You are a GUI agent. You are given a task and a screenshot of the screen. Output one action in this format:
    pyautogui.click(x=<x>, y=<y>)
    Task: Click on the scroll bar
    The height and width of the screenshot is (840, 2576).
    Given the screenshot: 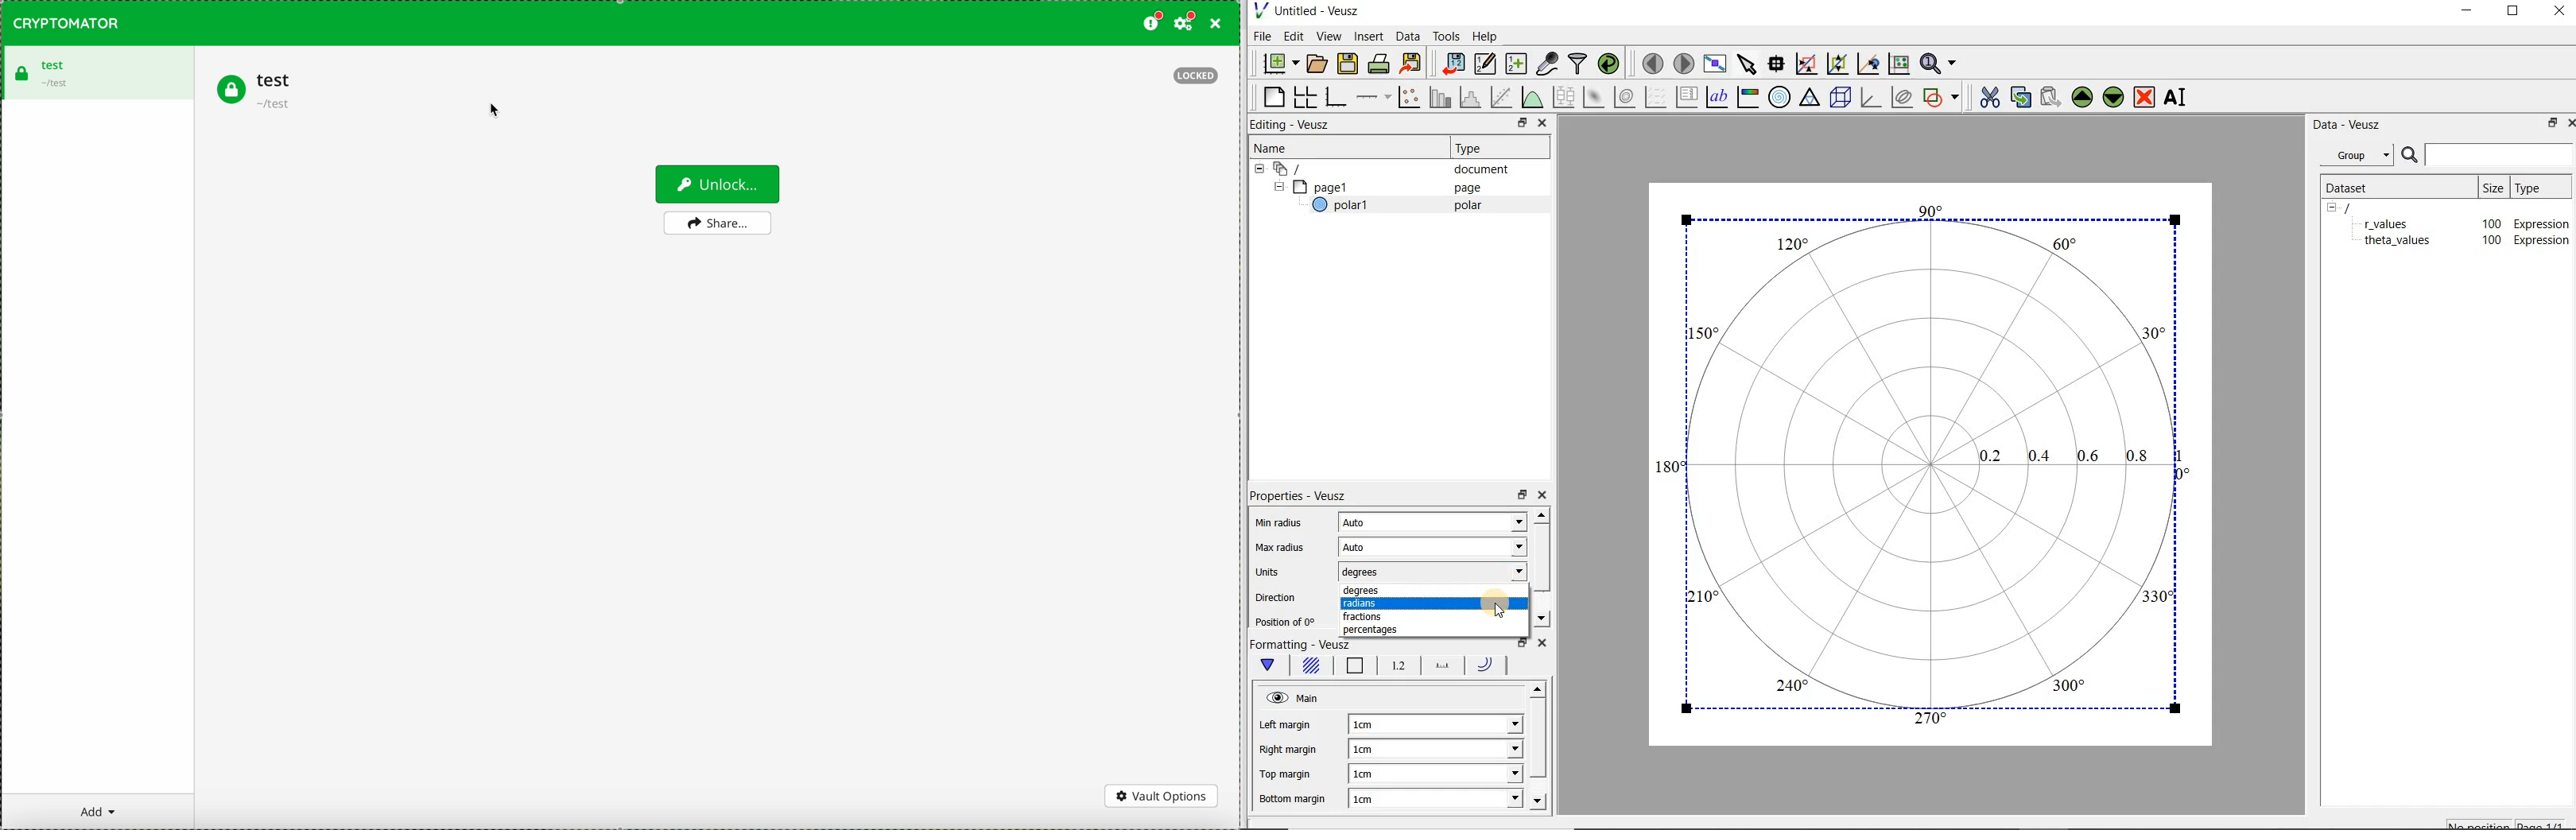 What is the action you would take?
    pyautogui.click(x=1542, y=568)
    